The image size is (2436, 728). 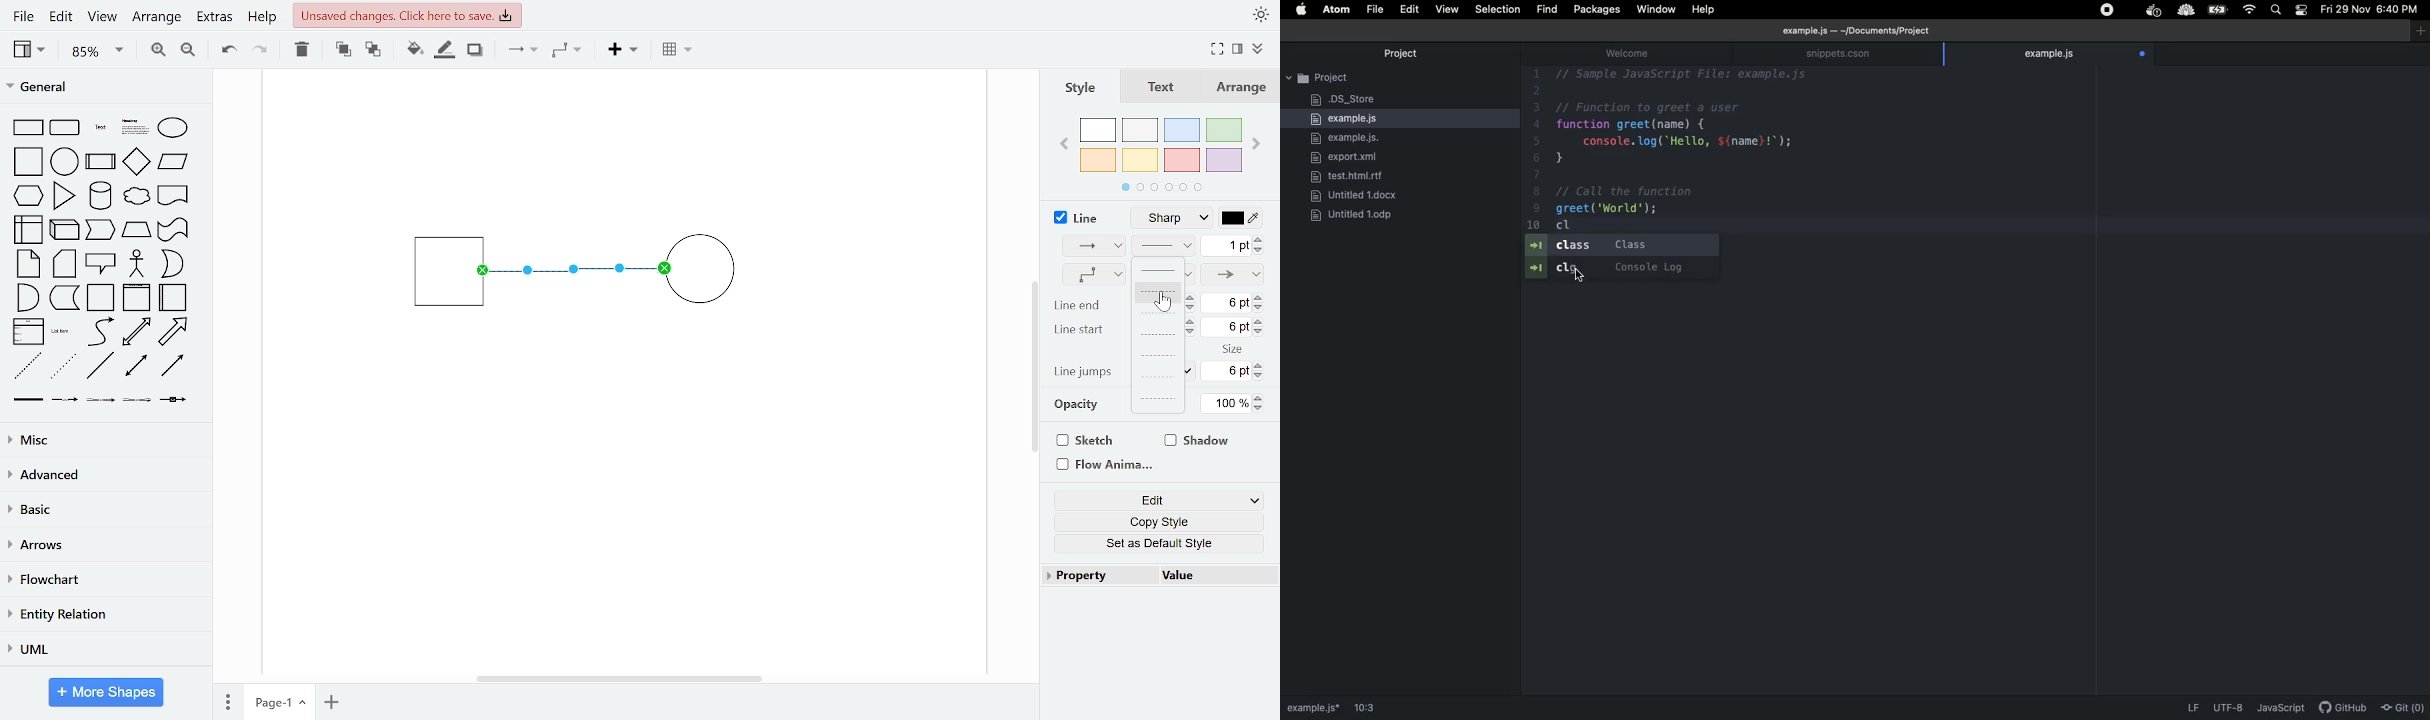 What do you see at coordinates (102, 129) in the screenshot?
I see `text` at bounding box center [102, 129].